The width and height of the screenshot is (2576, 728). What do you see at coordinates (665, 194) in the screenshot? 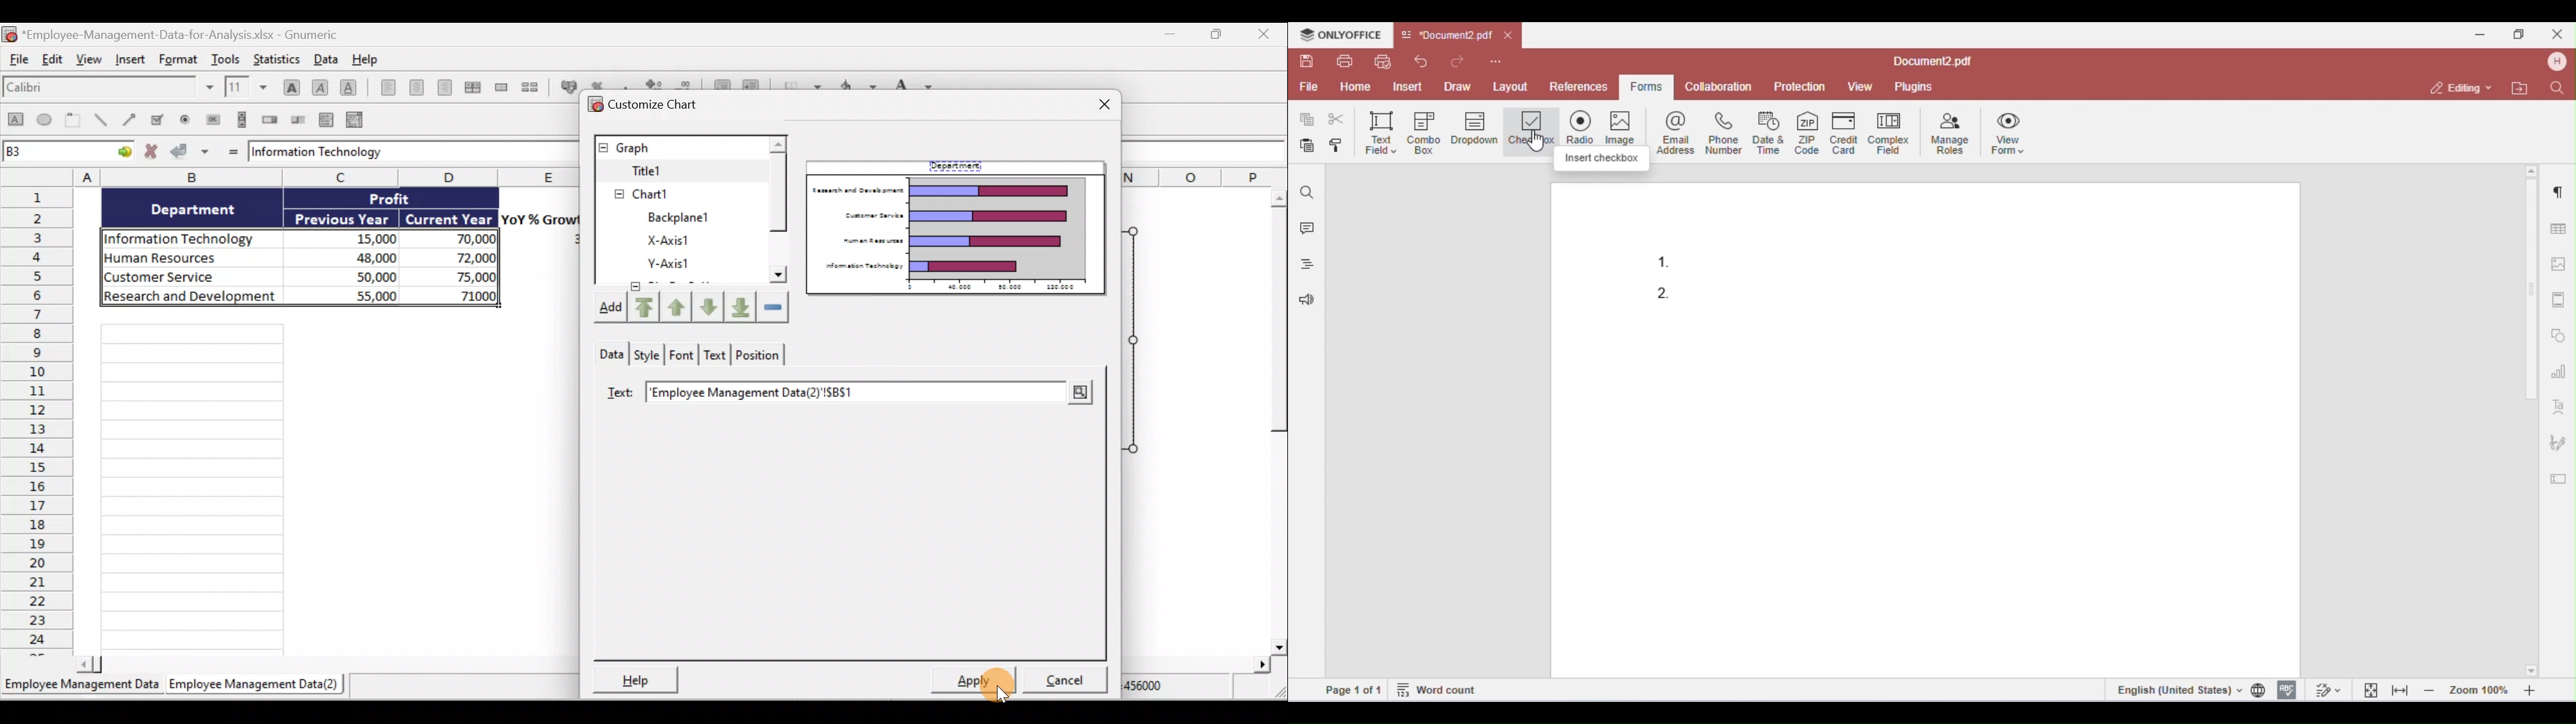
I see `Backplane1` at bounding box center [665, 194].